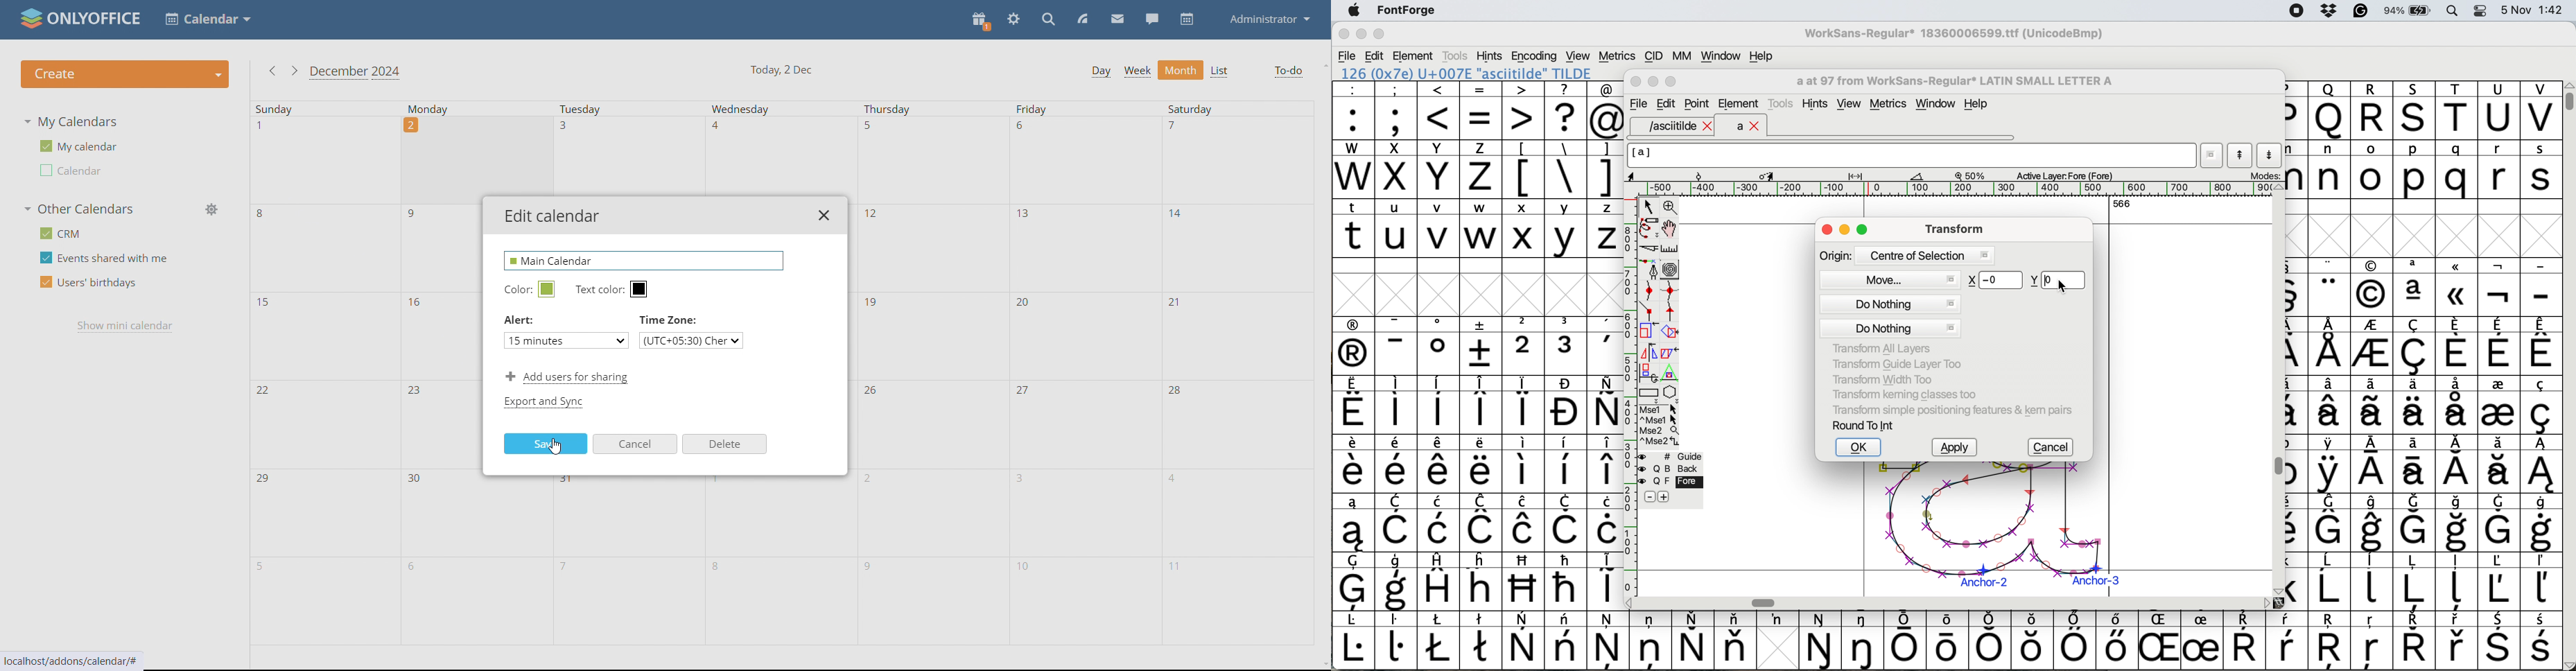 The height and width of the screenshot is (672, 2576). I want to click on control center, so click(2484, 10).